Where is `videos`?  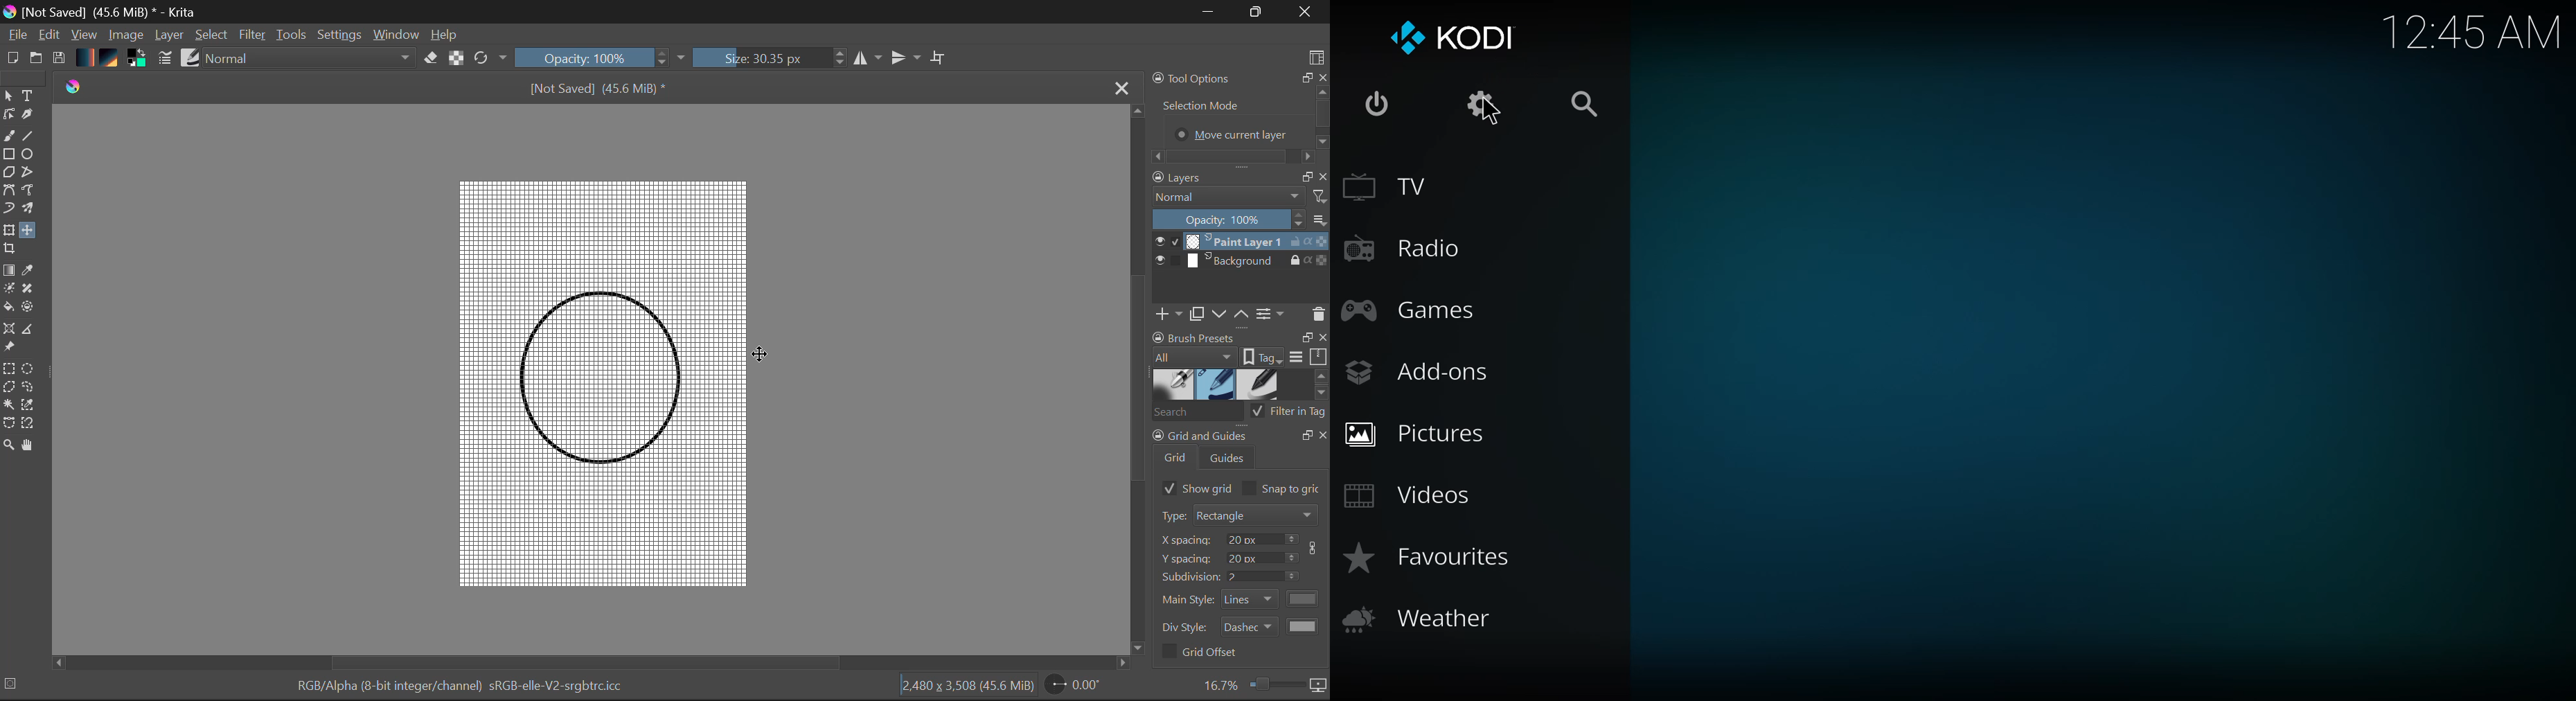
videos is located at coordinates (1413, 496).